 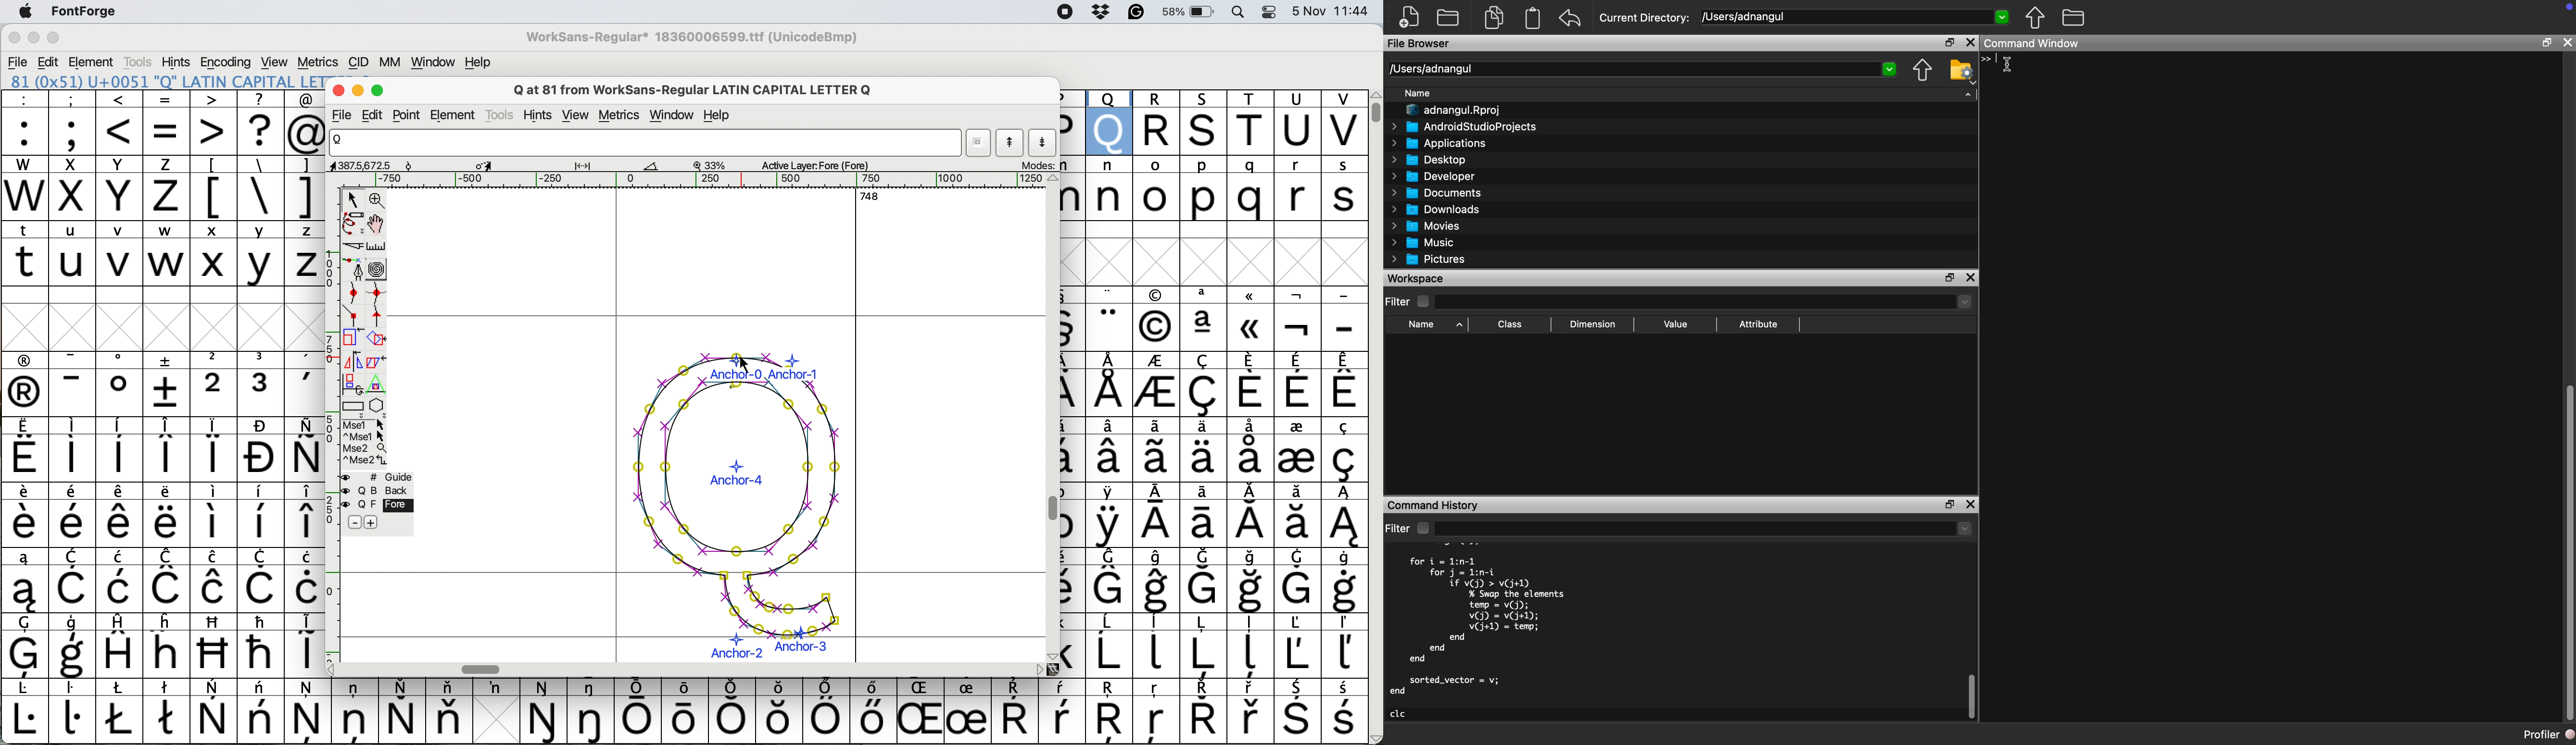 I want to click on draw freehand scale, so click(x=354, y=225).